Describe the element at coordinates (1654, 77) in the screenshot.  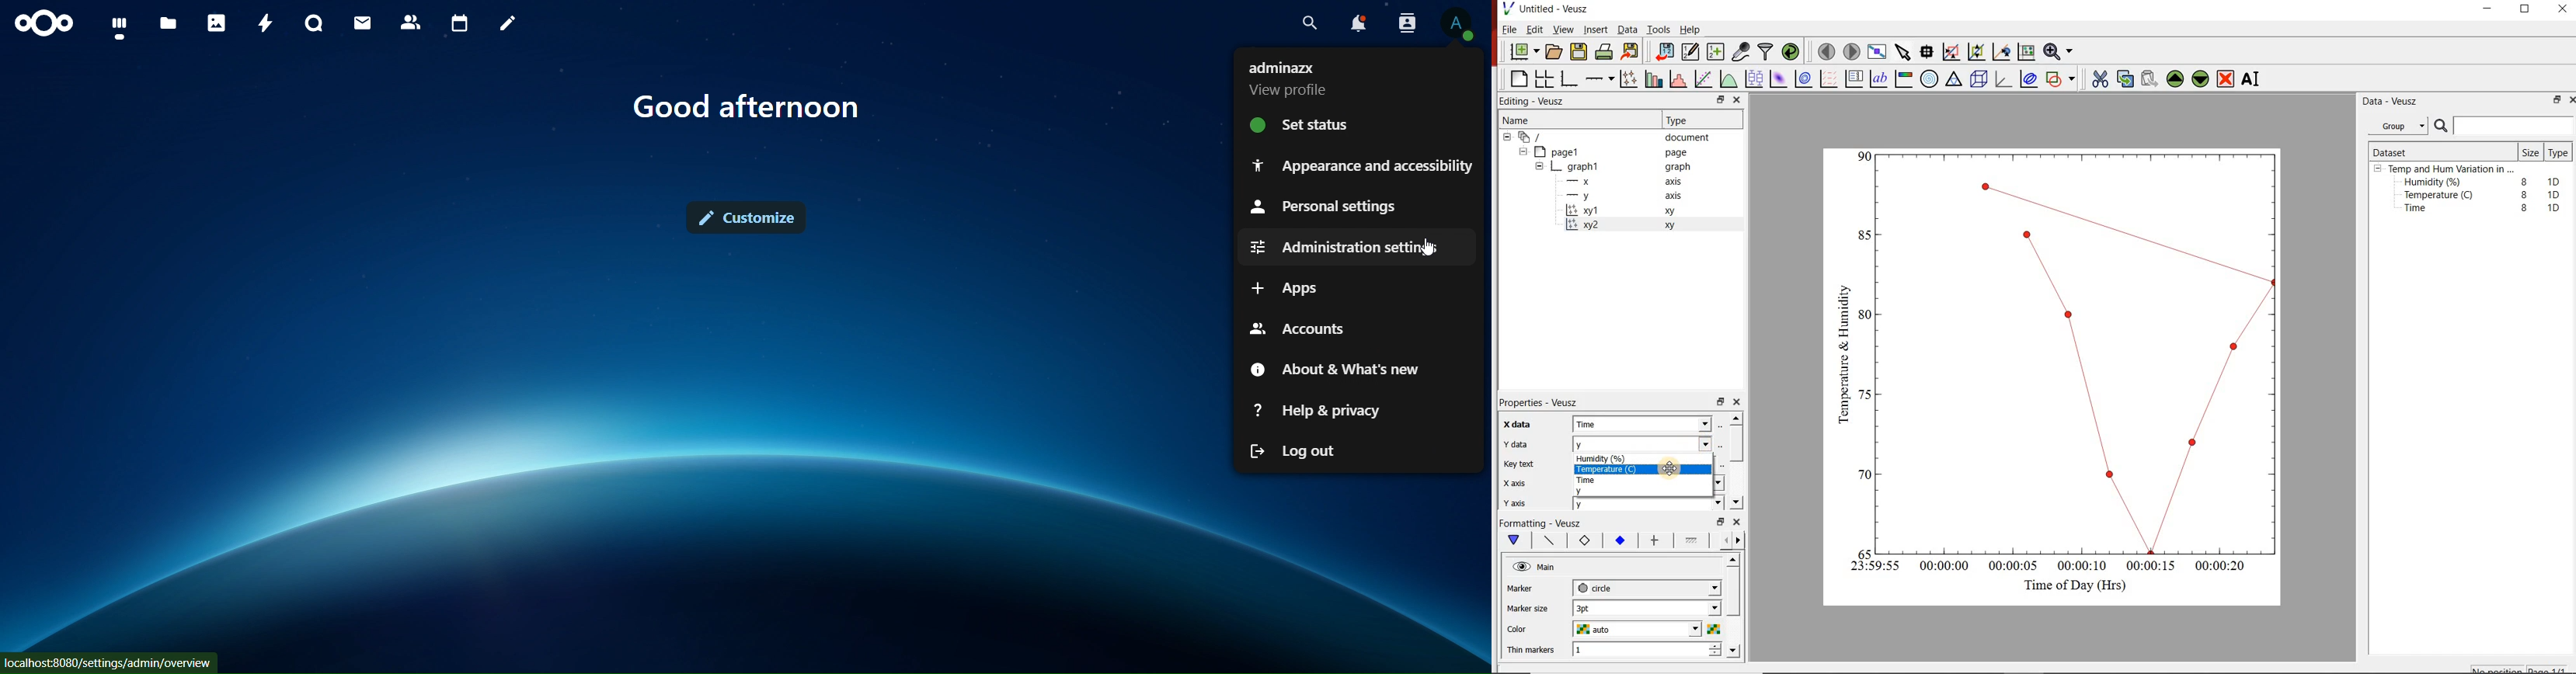
I see `plot bar charts` at that location.